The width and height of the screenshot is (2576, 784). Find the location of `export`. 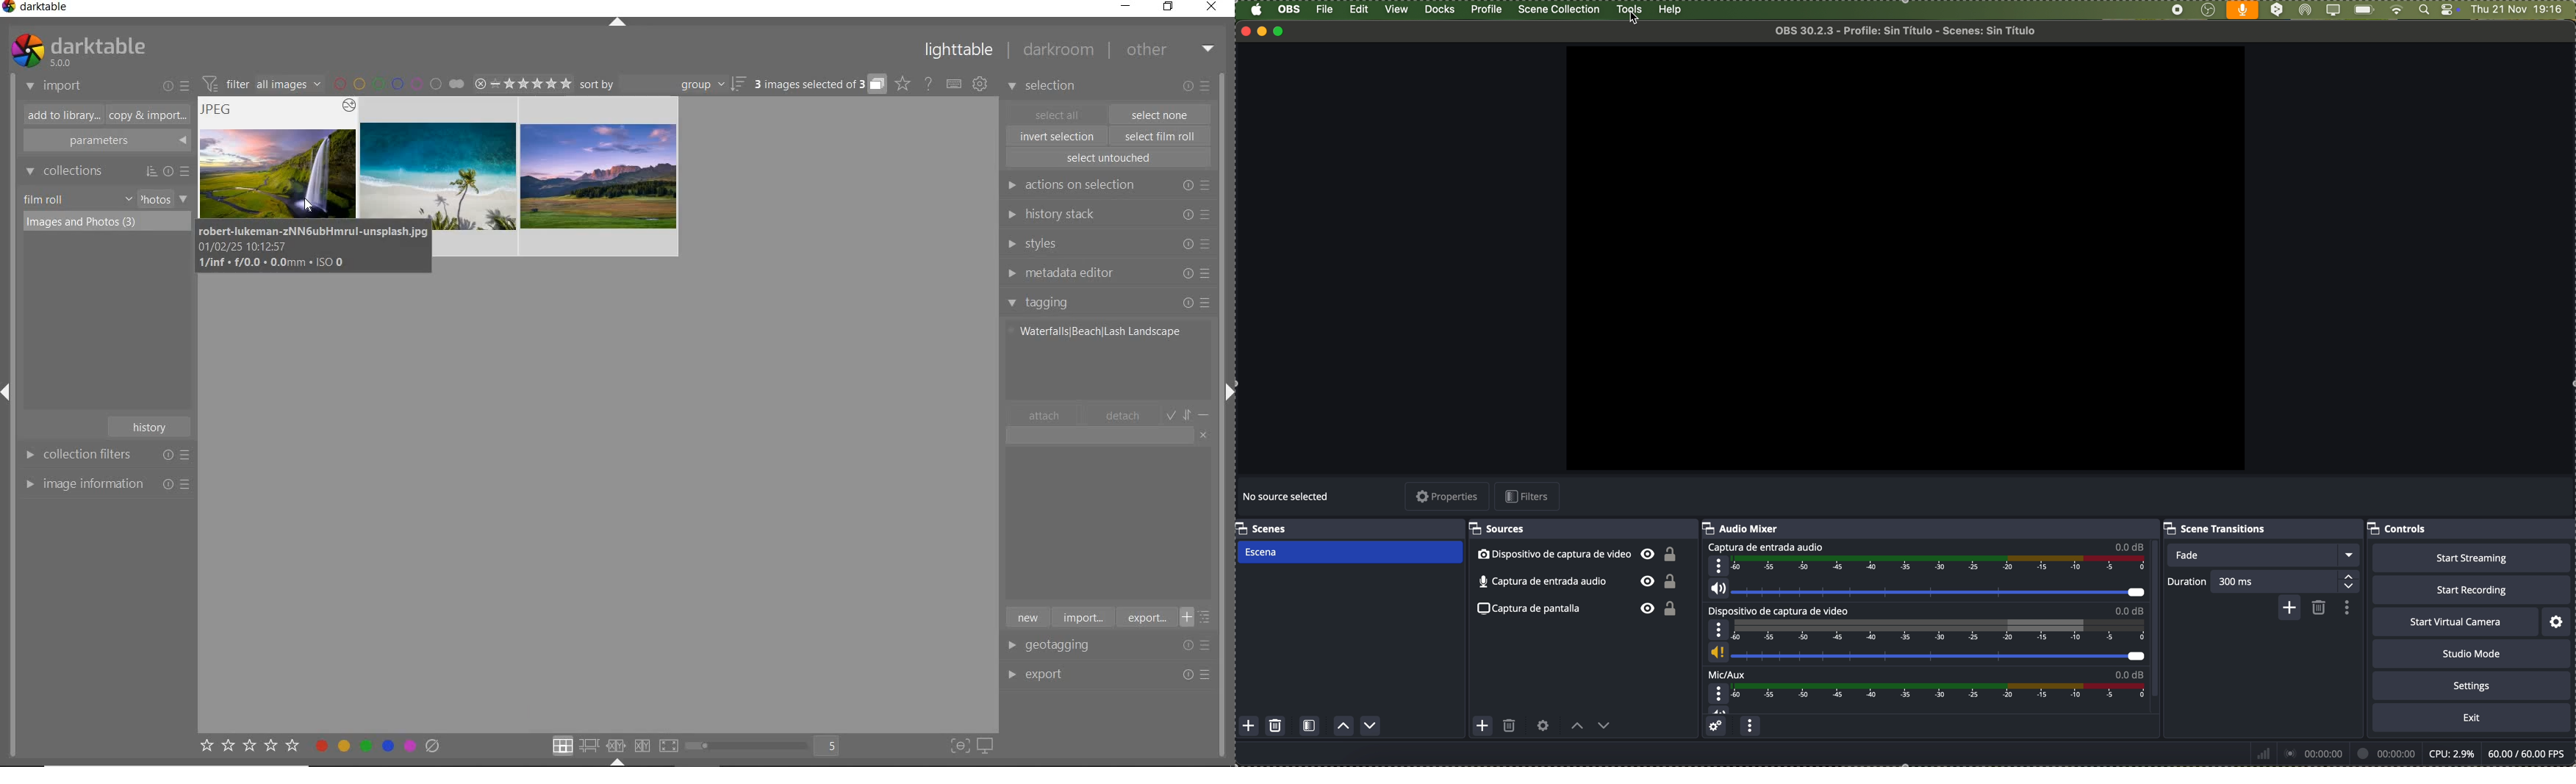

export is located at coordinates (1061, 673).